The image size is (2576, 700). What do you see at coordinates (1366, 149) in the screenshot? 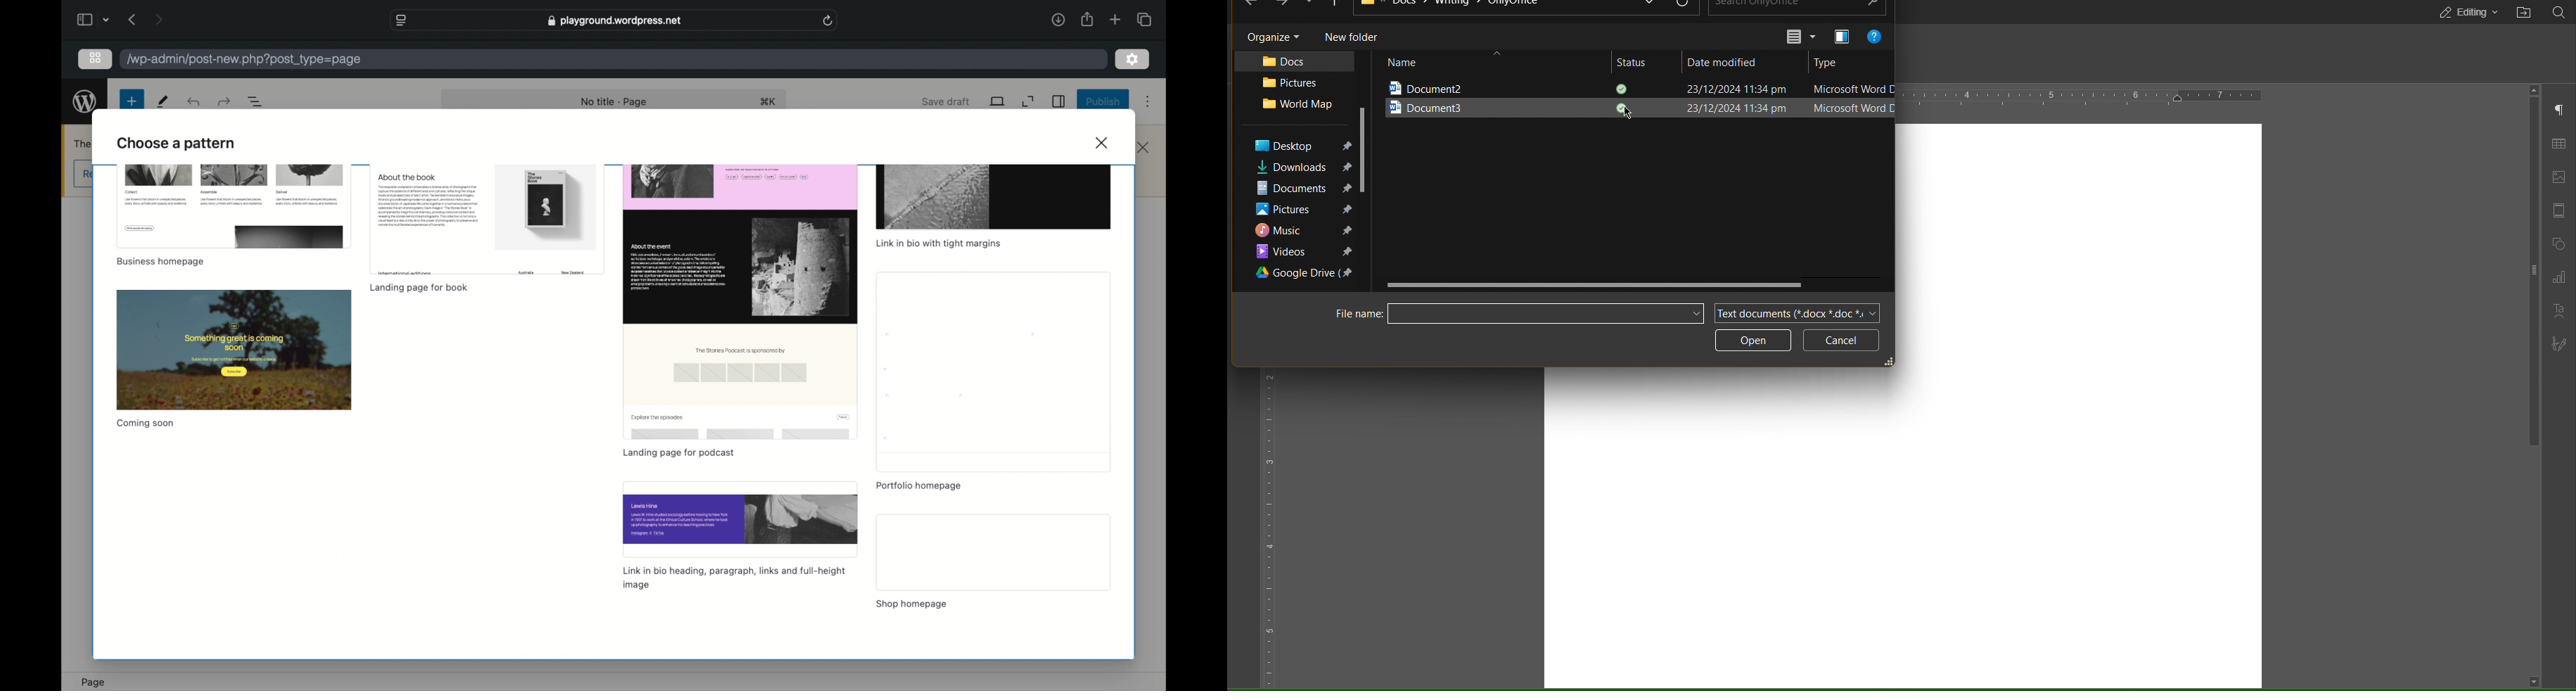
I see `Scroll bar` at bounding box center [1366, 149].